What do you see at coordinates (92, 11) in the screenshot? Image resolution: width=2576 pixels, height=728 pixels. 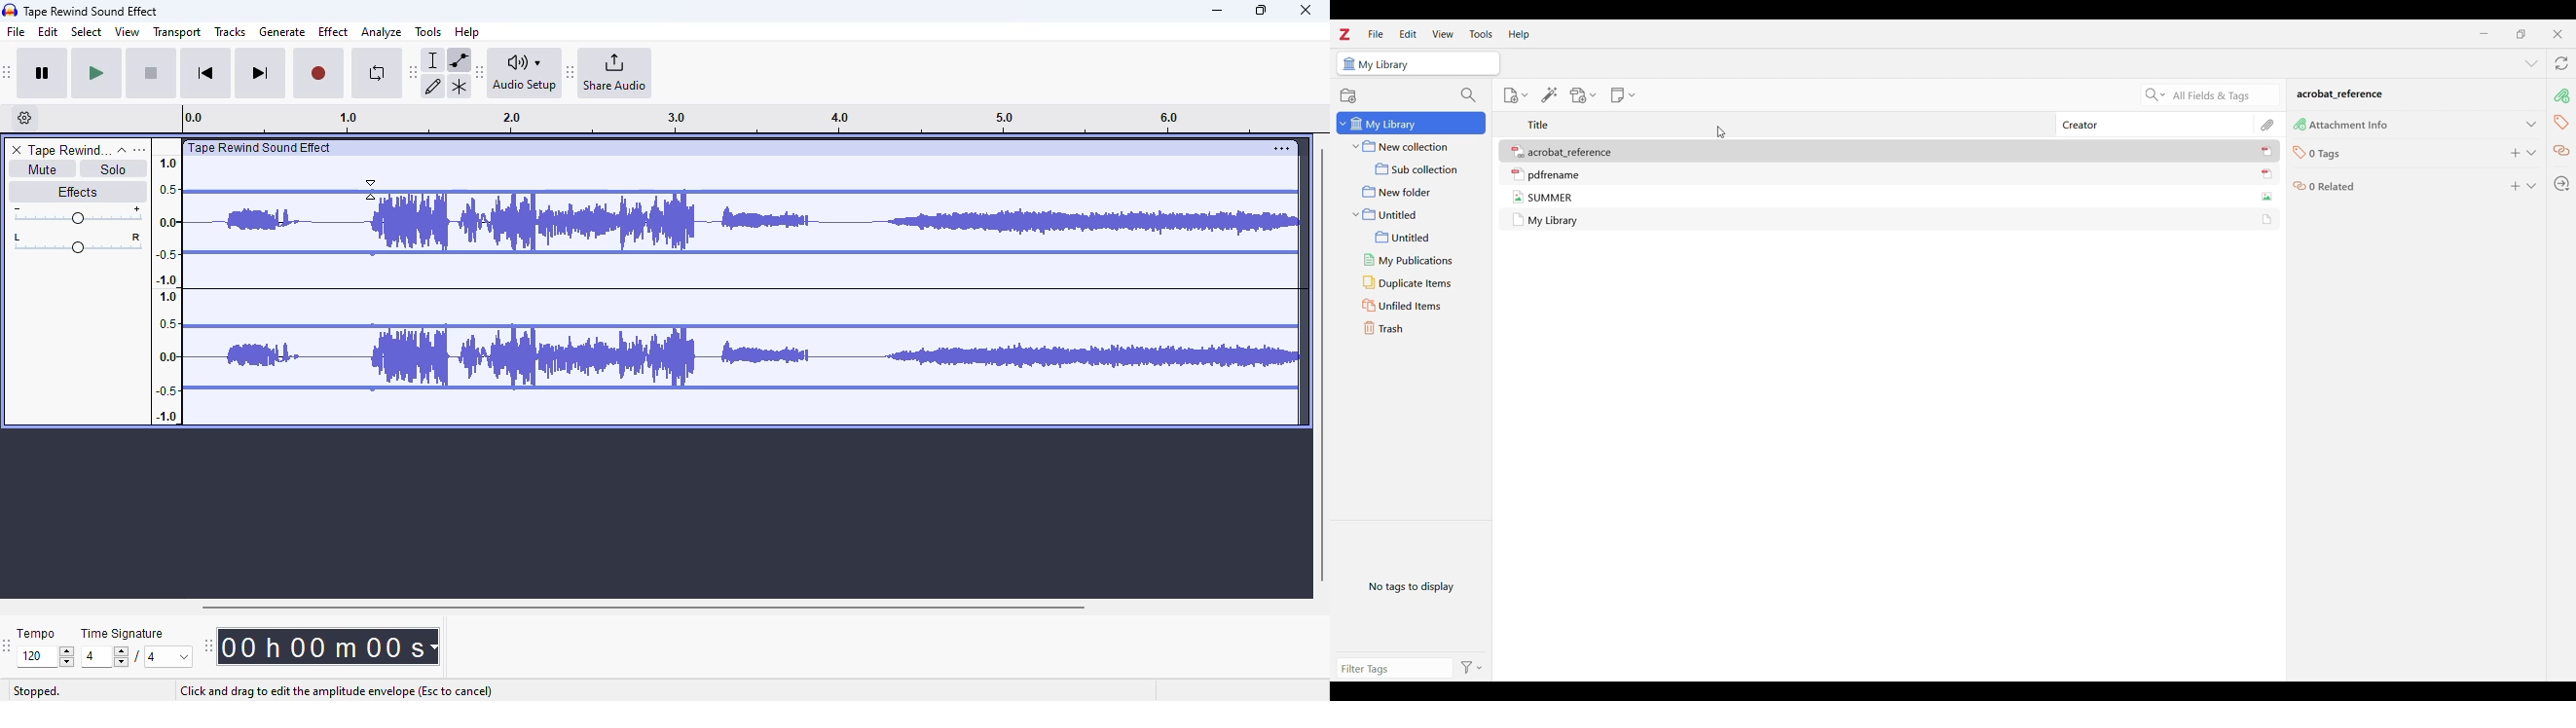 I see `title` at bounding box center [92, 11].